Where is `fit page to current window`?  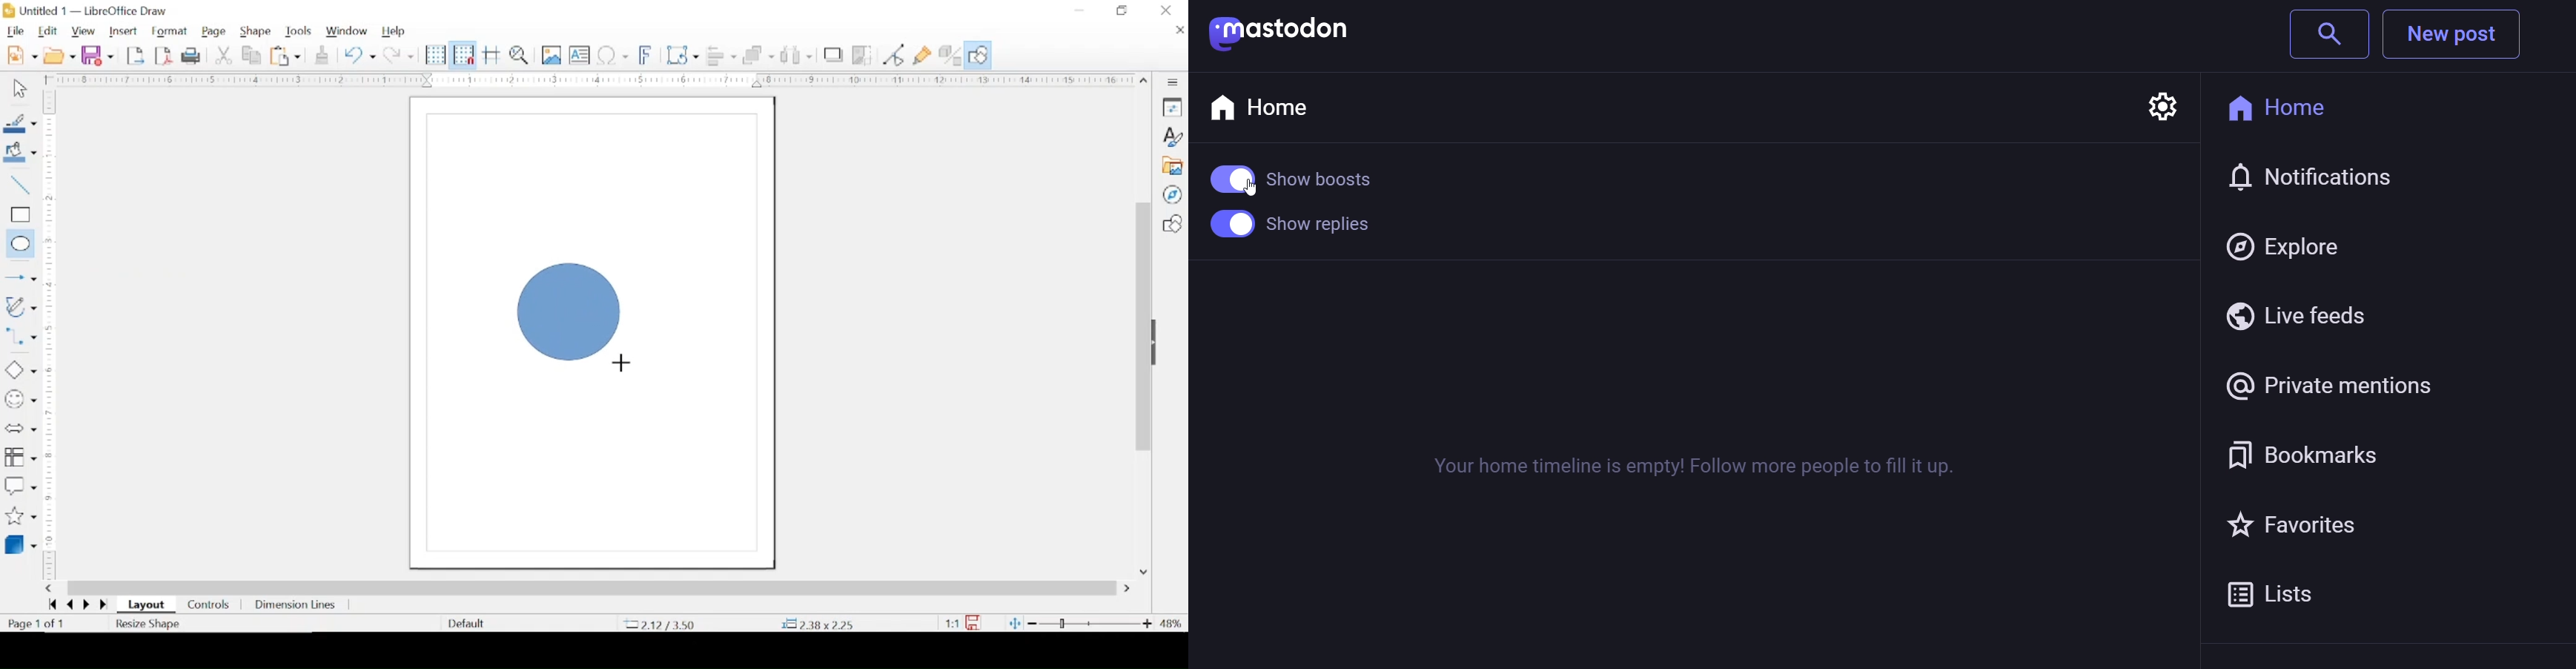
fit page to current window is located at coordinates (1015, 623).